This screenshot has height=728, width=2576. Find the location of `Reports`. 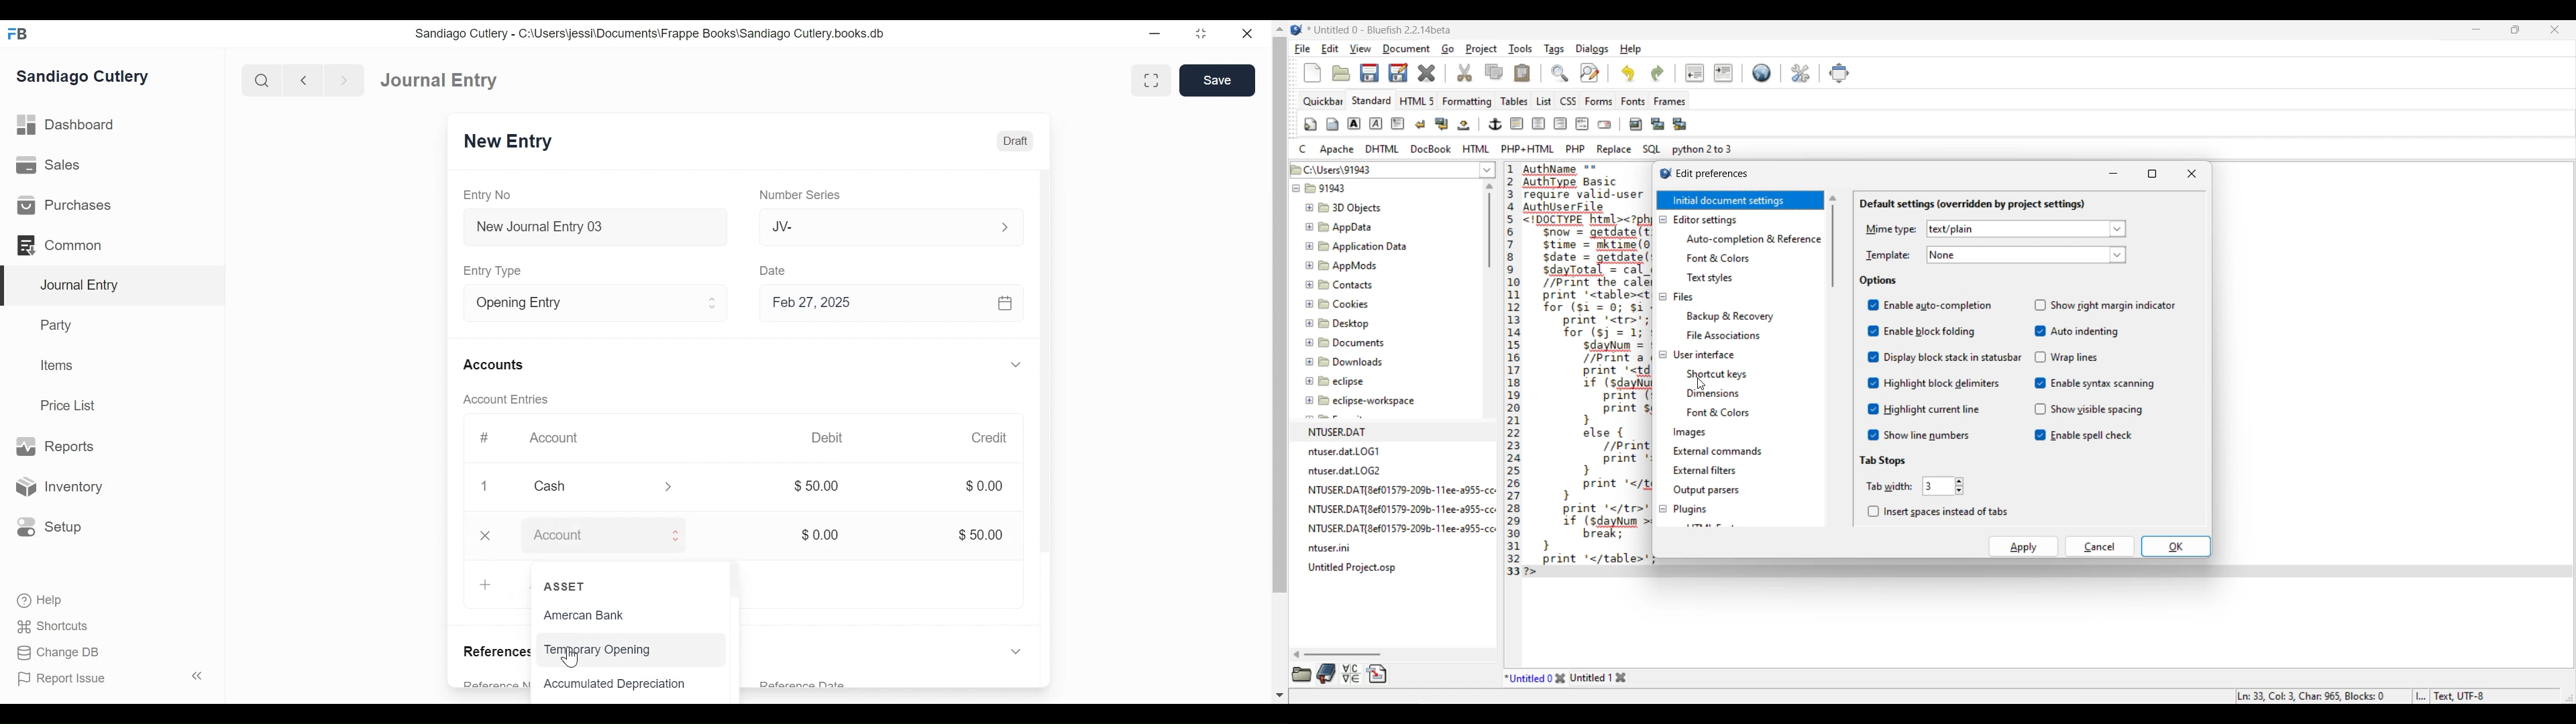

Reports is located at coordinates (59, 446).